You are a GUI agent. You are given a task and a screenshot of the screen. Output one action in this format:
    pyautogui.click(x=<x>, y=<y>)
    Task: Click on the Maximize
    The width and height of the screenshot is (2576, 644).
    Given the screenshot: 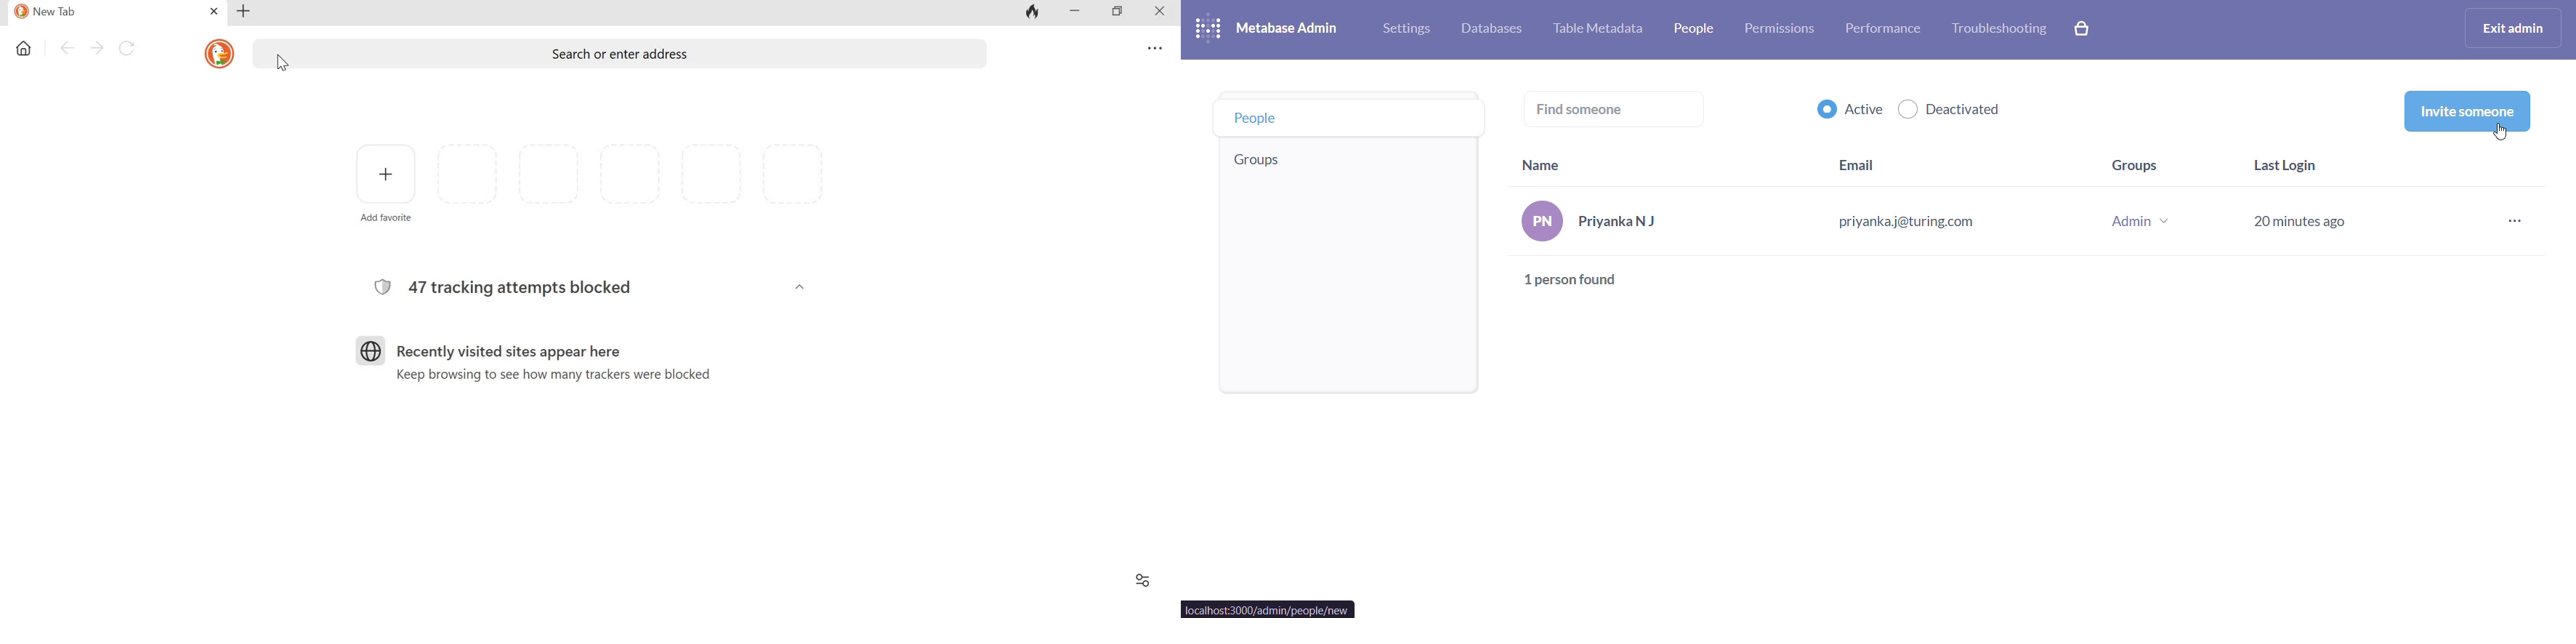 What is the action you would take?
    pyautogui.click(x=1119, y=12)
    